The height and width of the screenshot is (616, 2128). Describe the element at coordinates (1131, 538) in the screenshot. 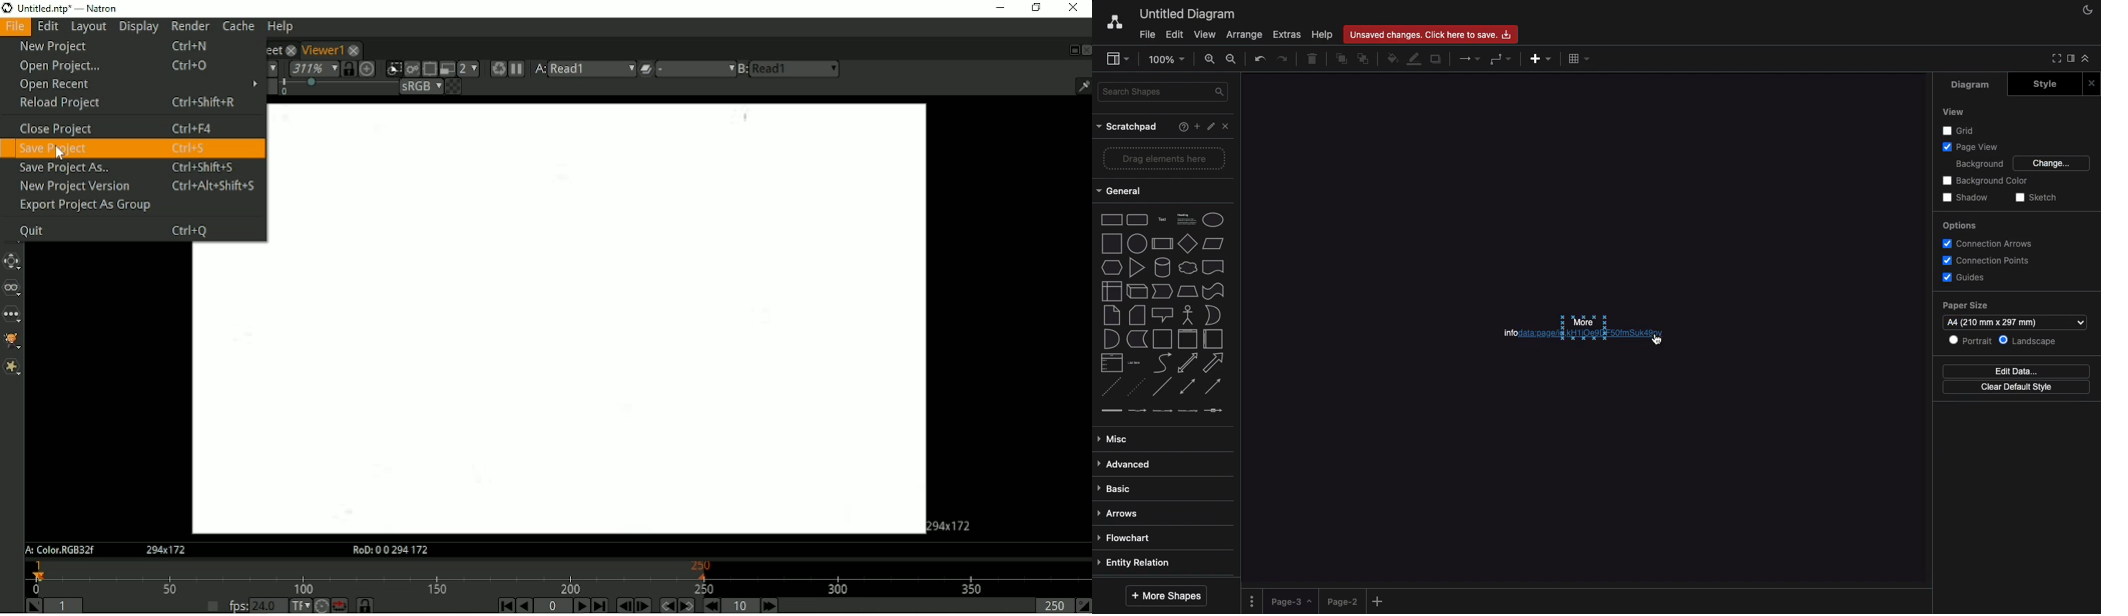

I see `Flowchart` at that location.